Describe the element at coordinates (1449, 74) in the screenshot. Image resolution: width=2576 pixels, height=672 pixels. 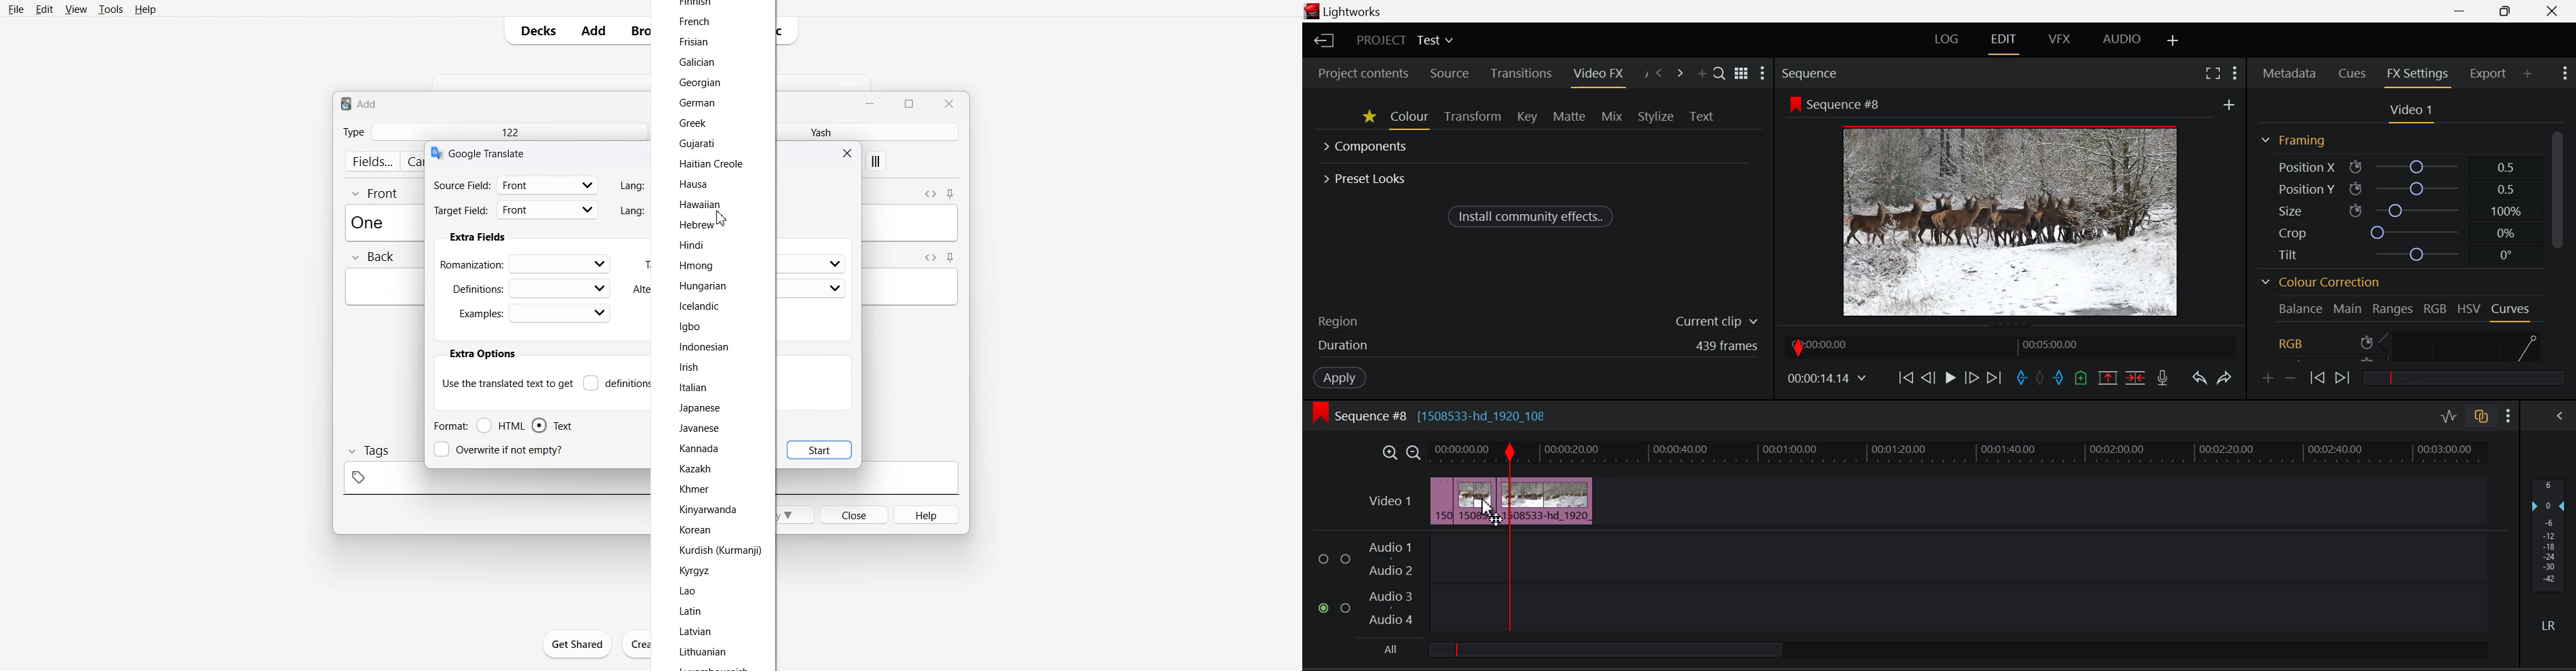
I see `Source` at that location.